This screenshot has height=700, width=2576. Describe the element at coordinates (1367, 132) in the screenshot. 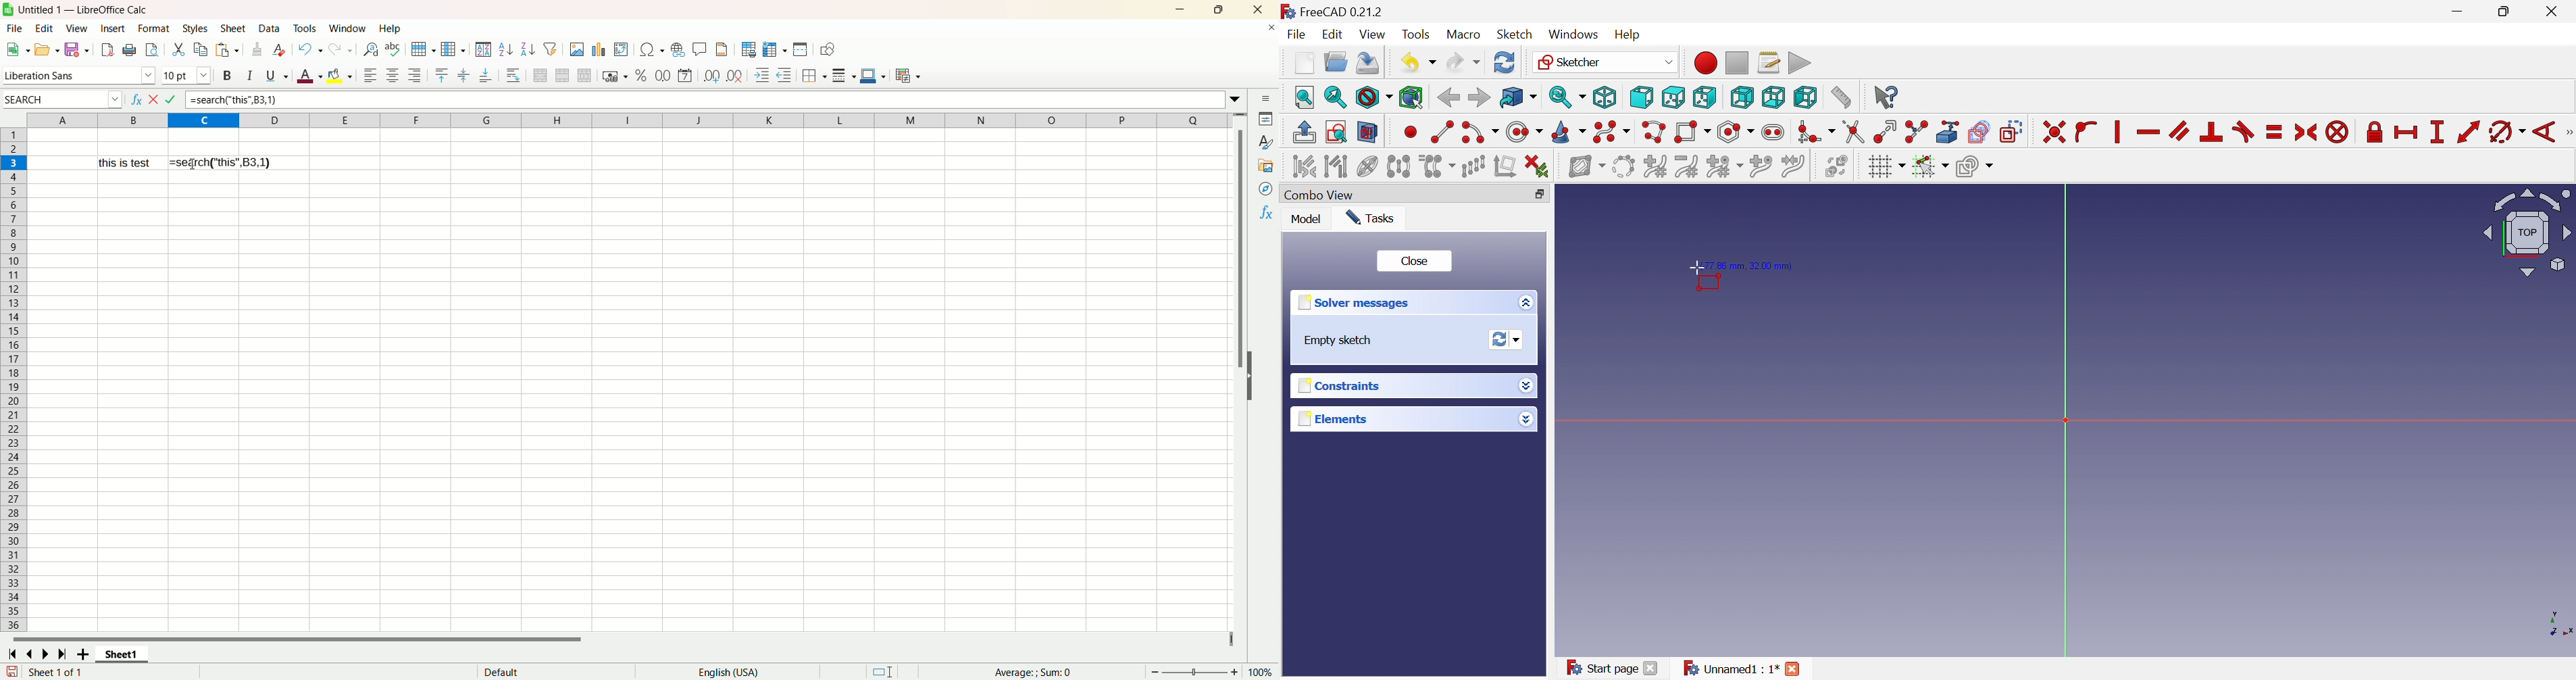

I see `View section` at that location.